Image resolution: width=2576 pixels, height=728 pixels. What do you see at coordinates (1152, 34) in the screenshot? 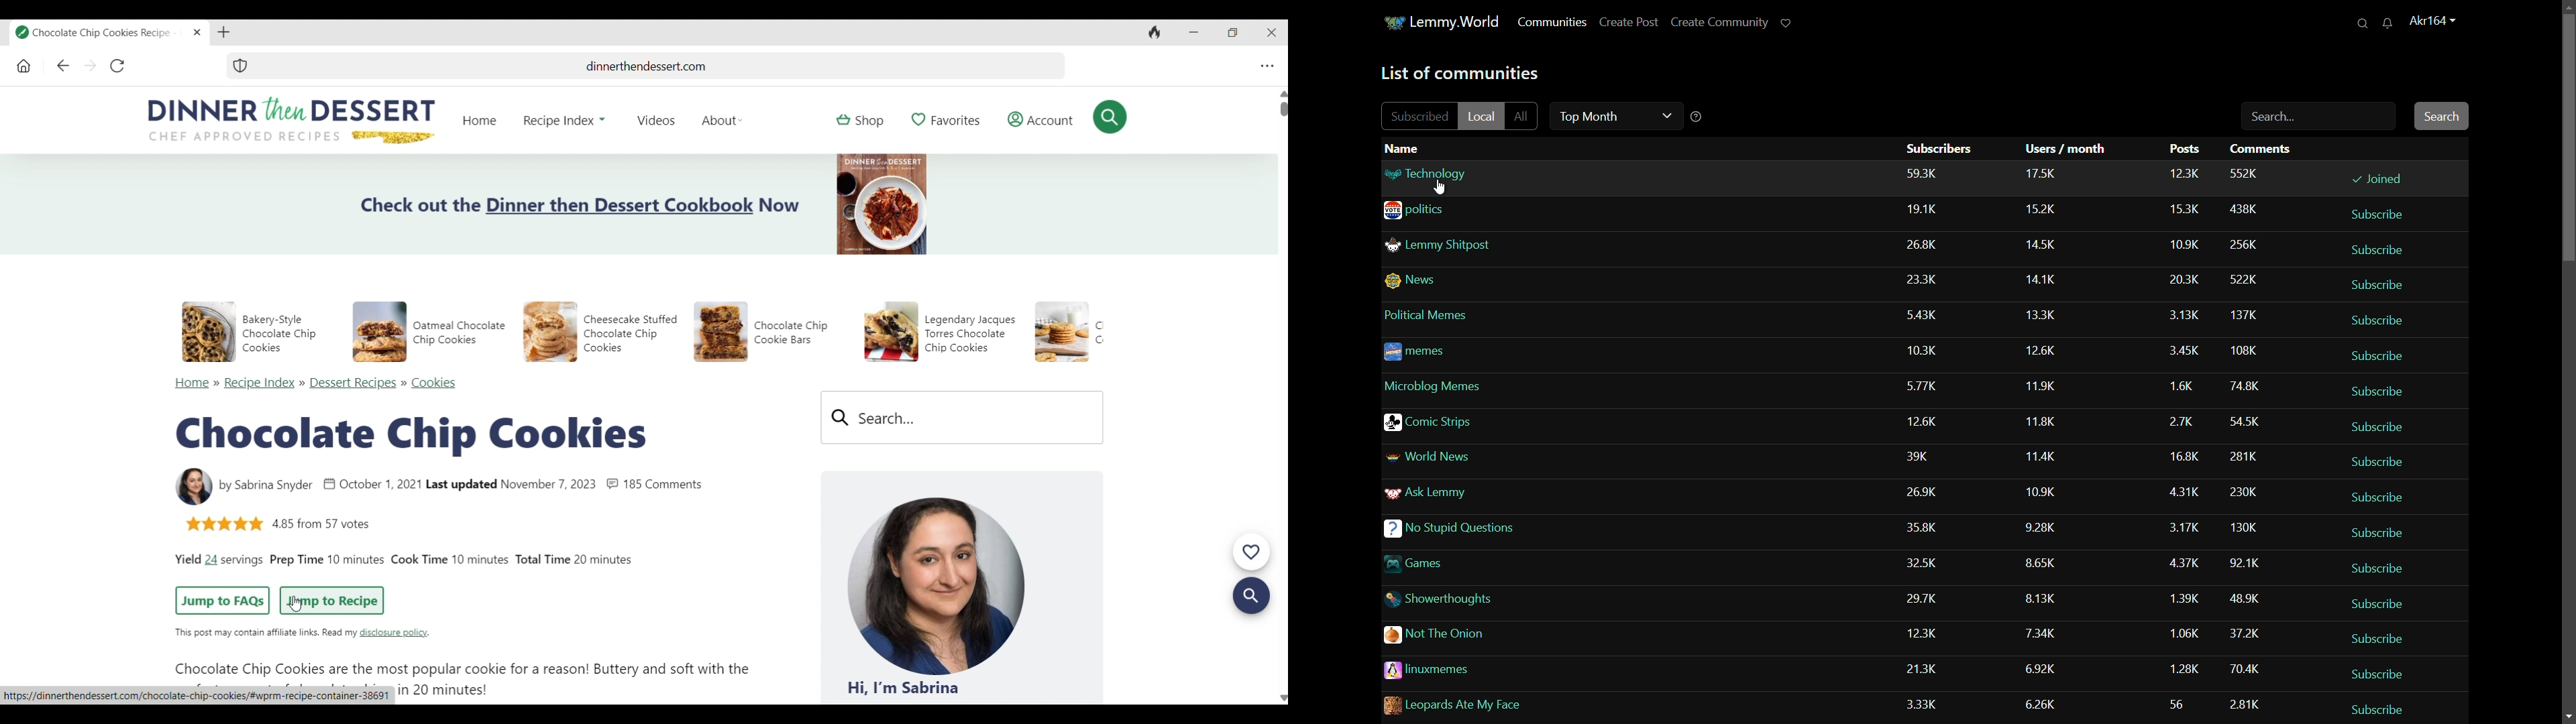
I see `Clear browsing history` at bounding box center [1152, 34].